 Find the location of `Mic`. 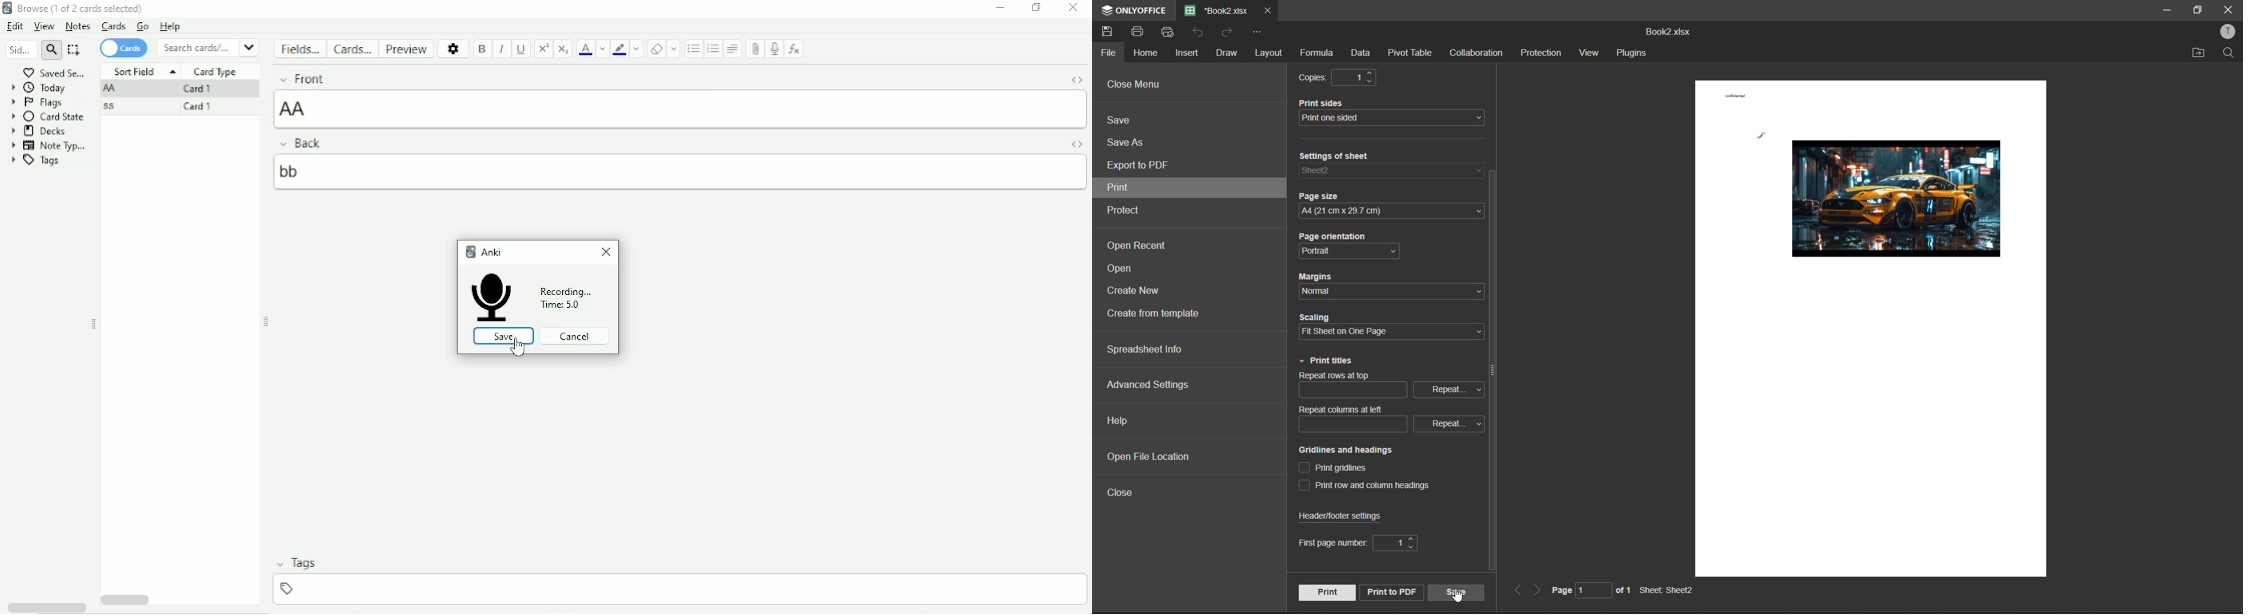

Mic is located at coordinates (488, 297).